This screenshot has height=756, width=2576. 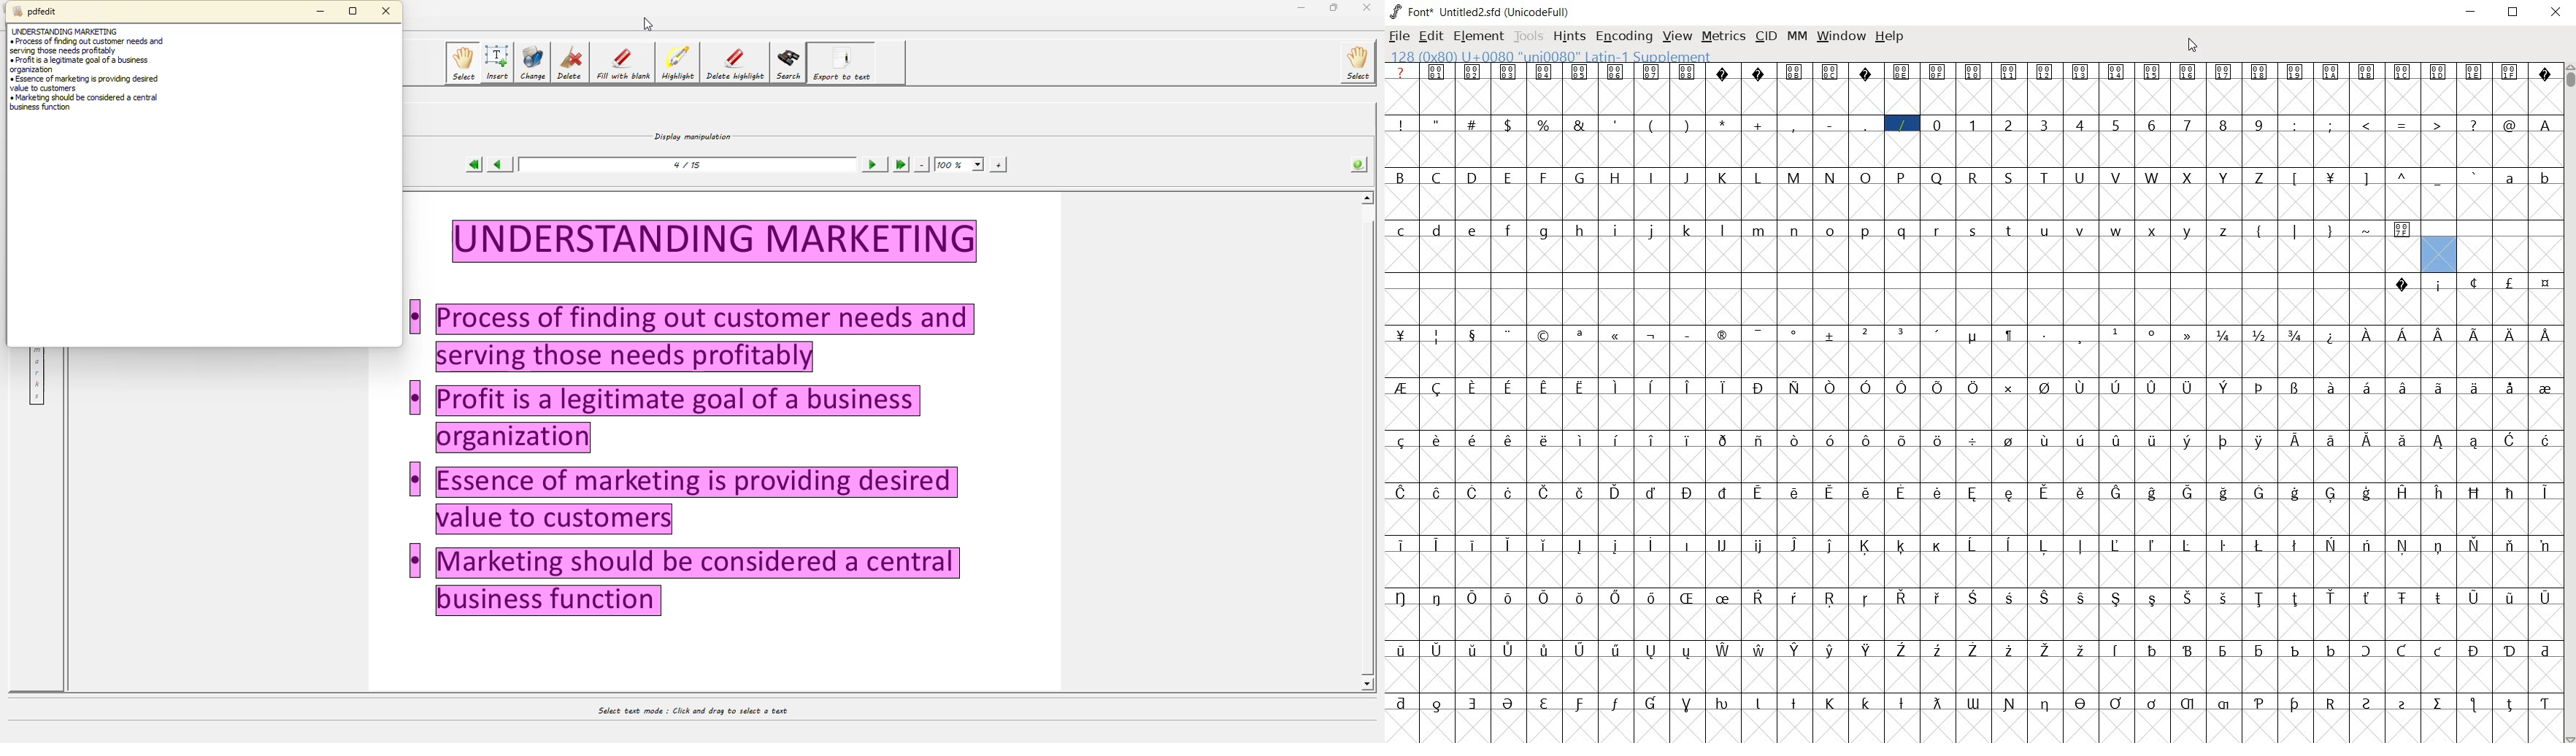 I want to click on glyph, so click(x=1401, y=388).